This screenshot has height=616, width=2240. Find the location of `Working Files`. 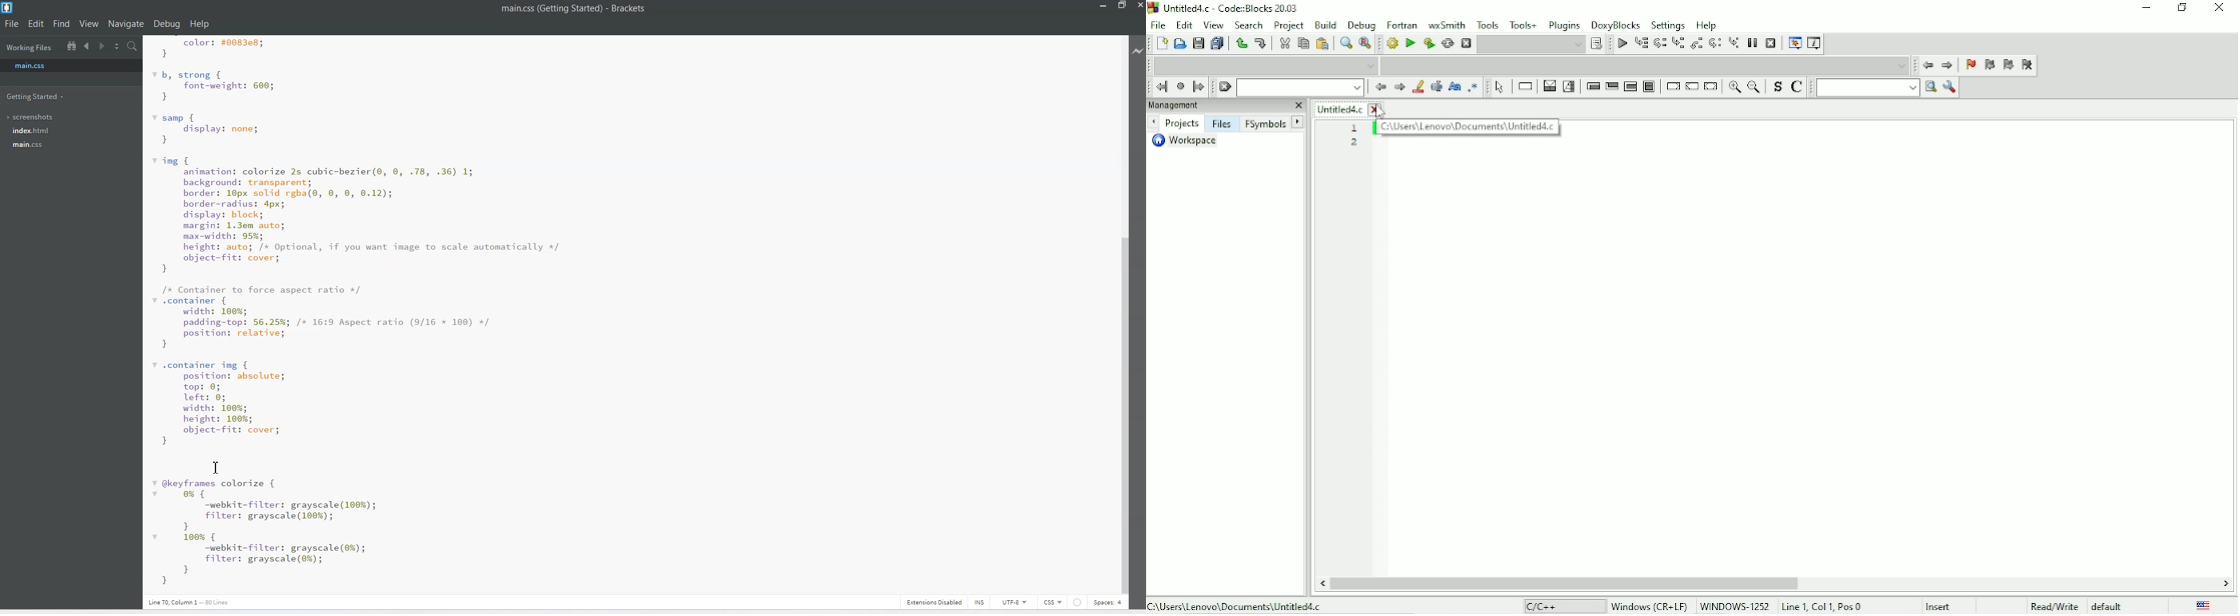

Working Files is located at coordinates (29, 48).